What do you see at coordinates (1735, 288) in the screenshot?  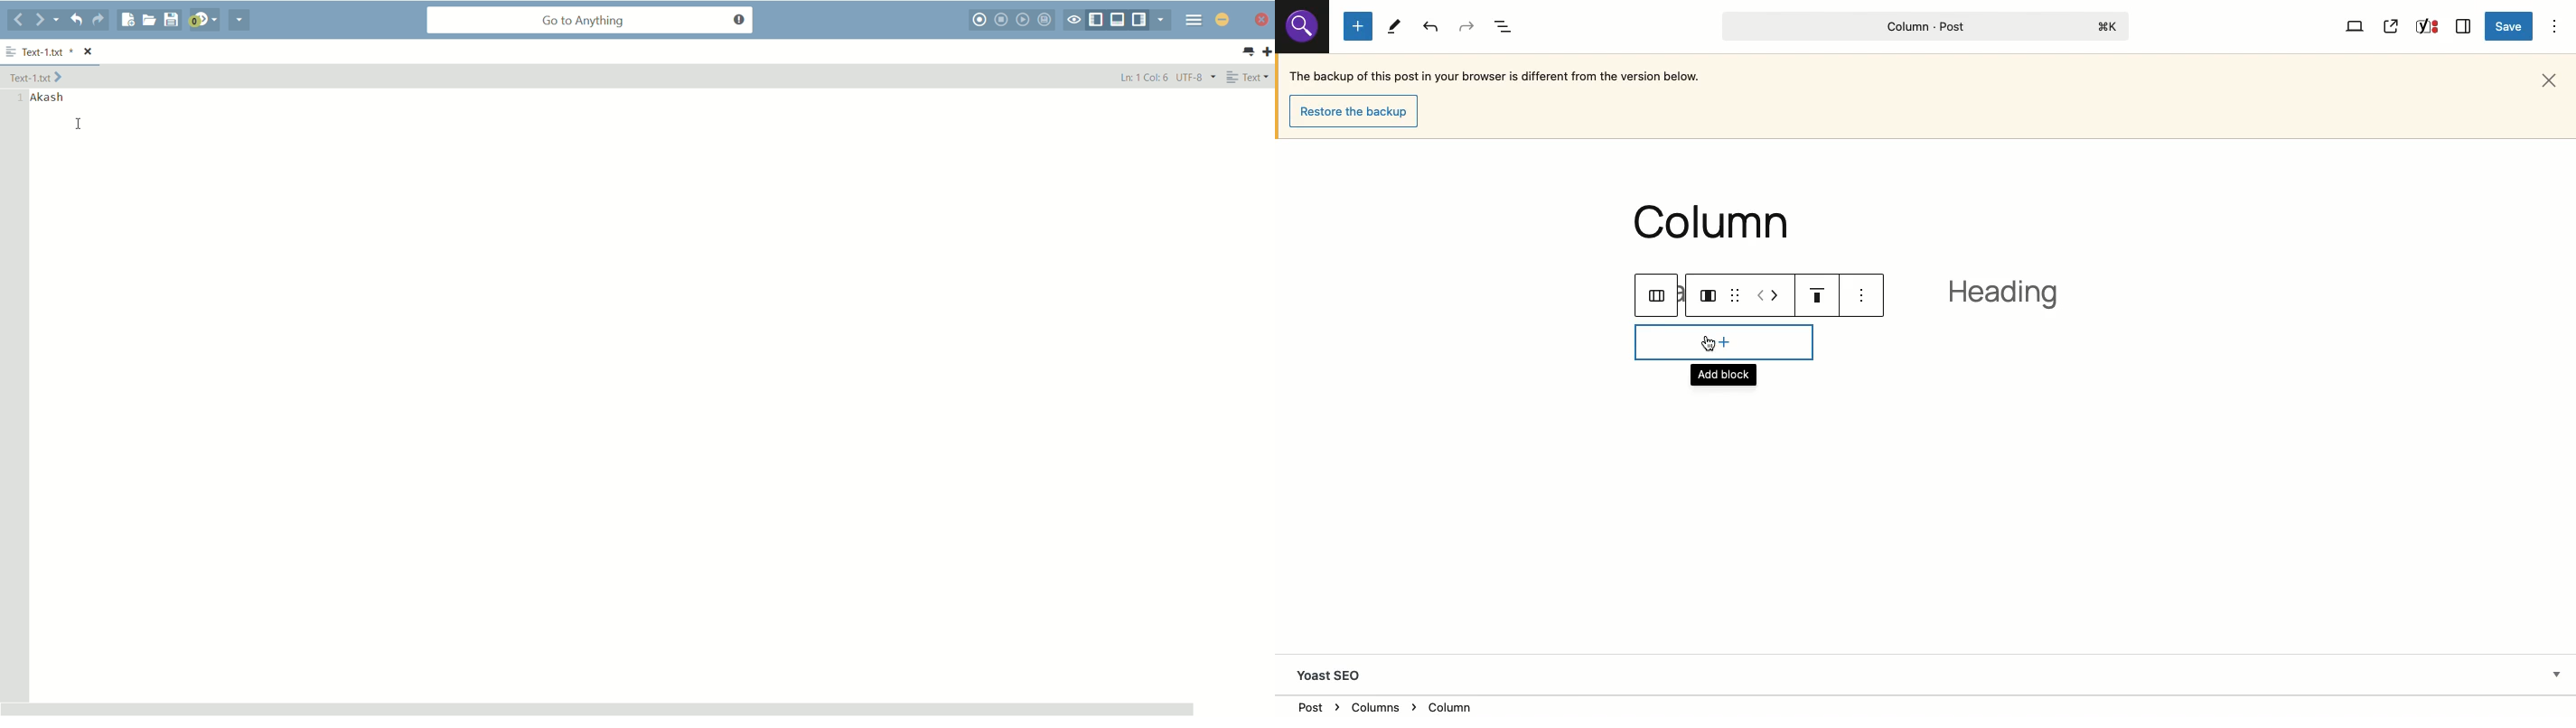 I see `drag` at bounding box center [1735, 288].